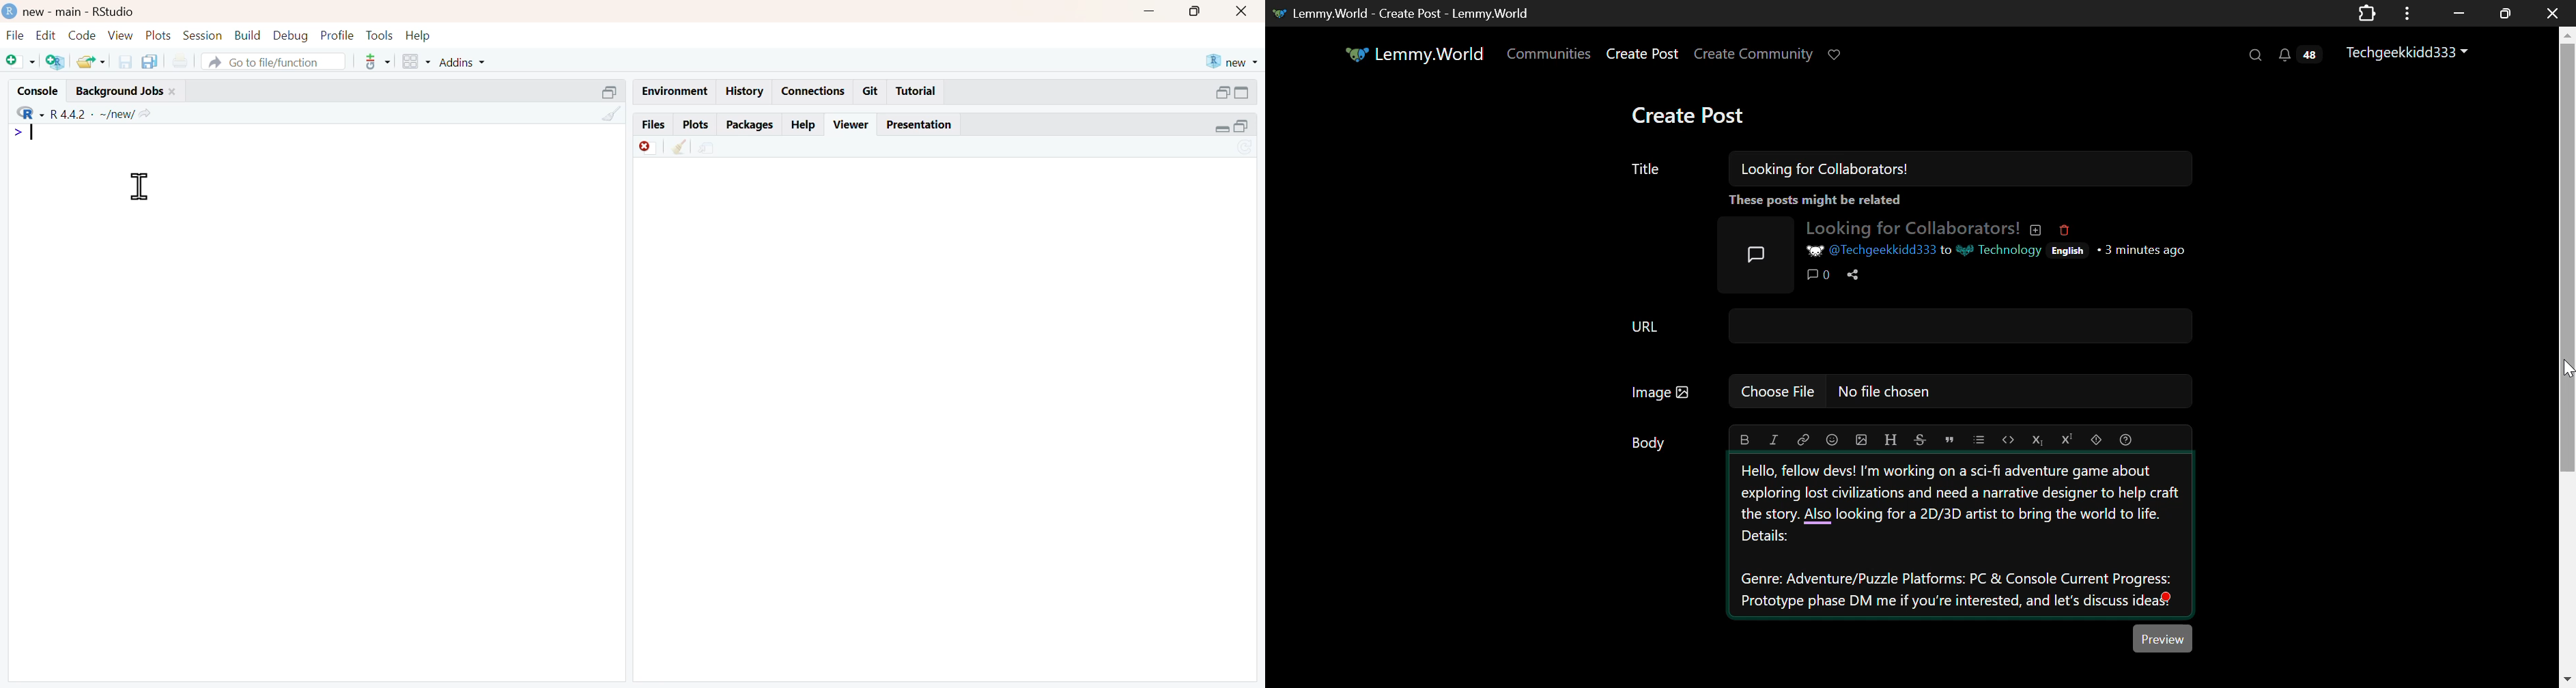 Image resolution: width=2576 pixels, height=700 pixels. Describe the element at coordinates (128, 92) in the screenshot. I see `Background Jobs` at that location.